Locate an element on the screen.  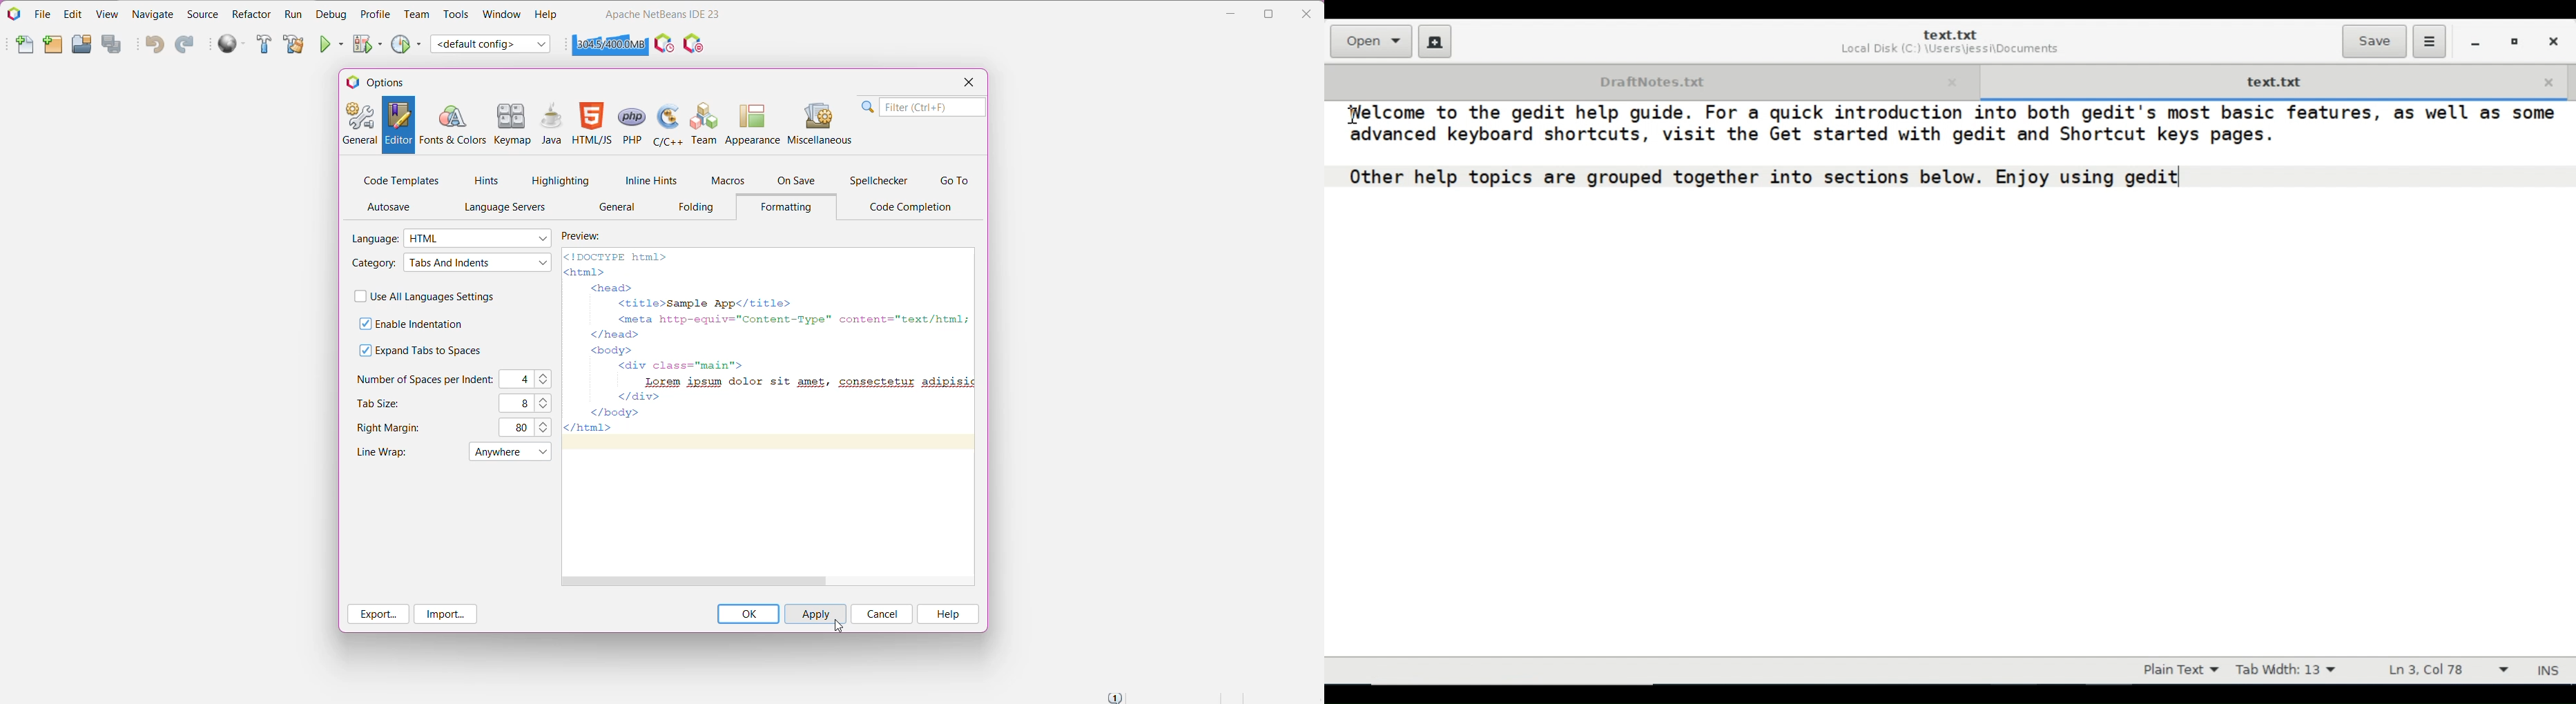
<!DOCTYPE html> is located at coordinates (616, 257).